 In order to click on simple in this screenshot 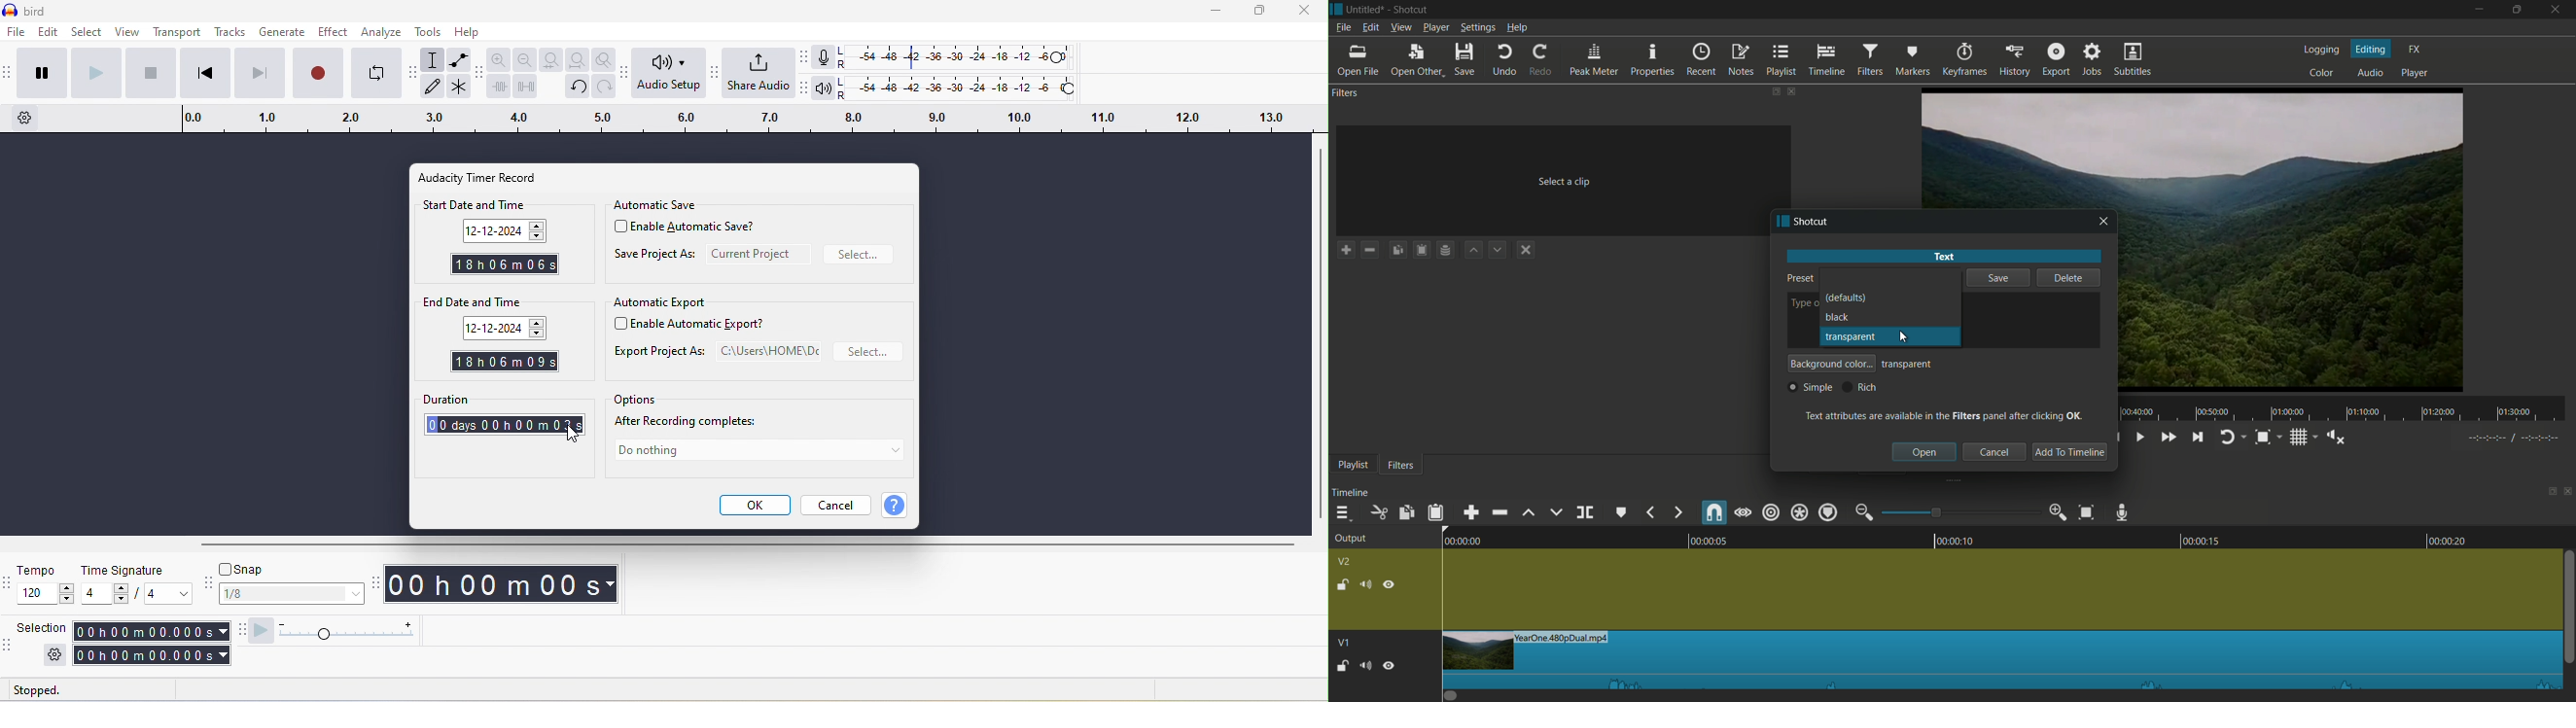, I will do `click(1810, 387)`.